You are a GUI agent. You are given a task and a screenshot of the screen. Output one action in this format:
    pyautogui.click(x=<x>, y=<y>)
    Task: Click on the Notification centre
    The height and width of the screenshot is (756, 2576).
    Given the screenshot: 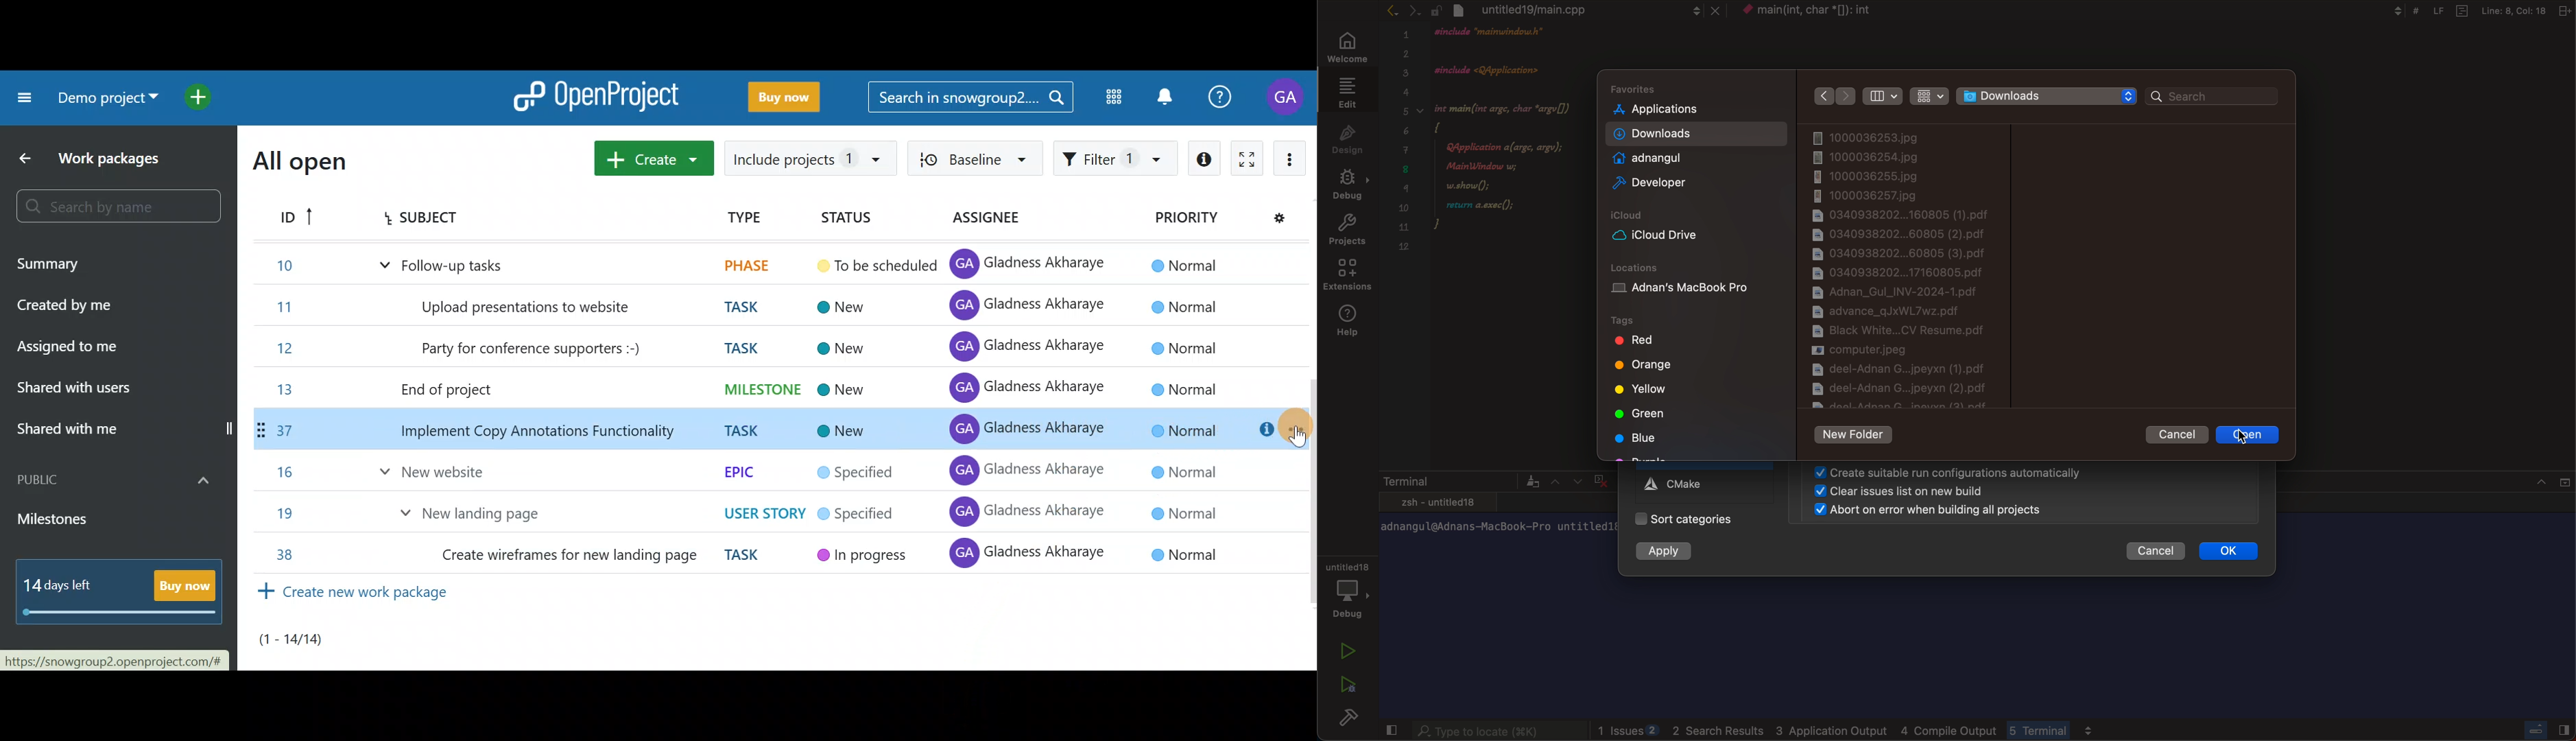 What is the action you would take?
    pyautogui.click(x=1164, y=98)
    